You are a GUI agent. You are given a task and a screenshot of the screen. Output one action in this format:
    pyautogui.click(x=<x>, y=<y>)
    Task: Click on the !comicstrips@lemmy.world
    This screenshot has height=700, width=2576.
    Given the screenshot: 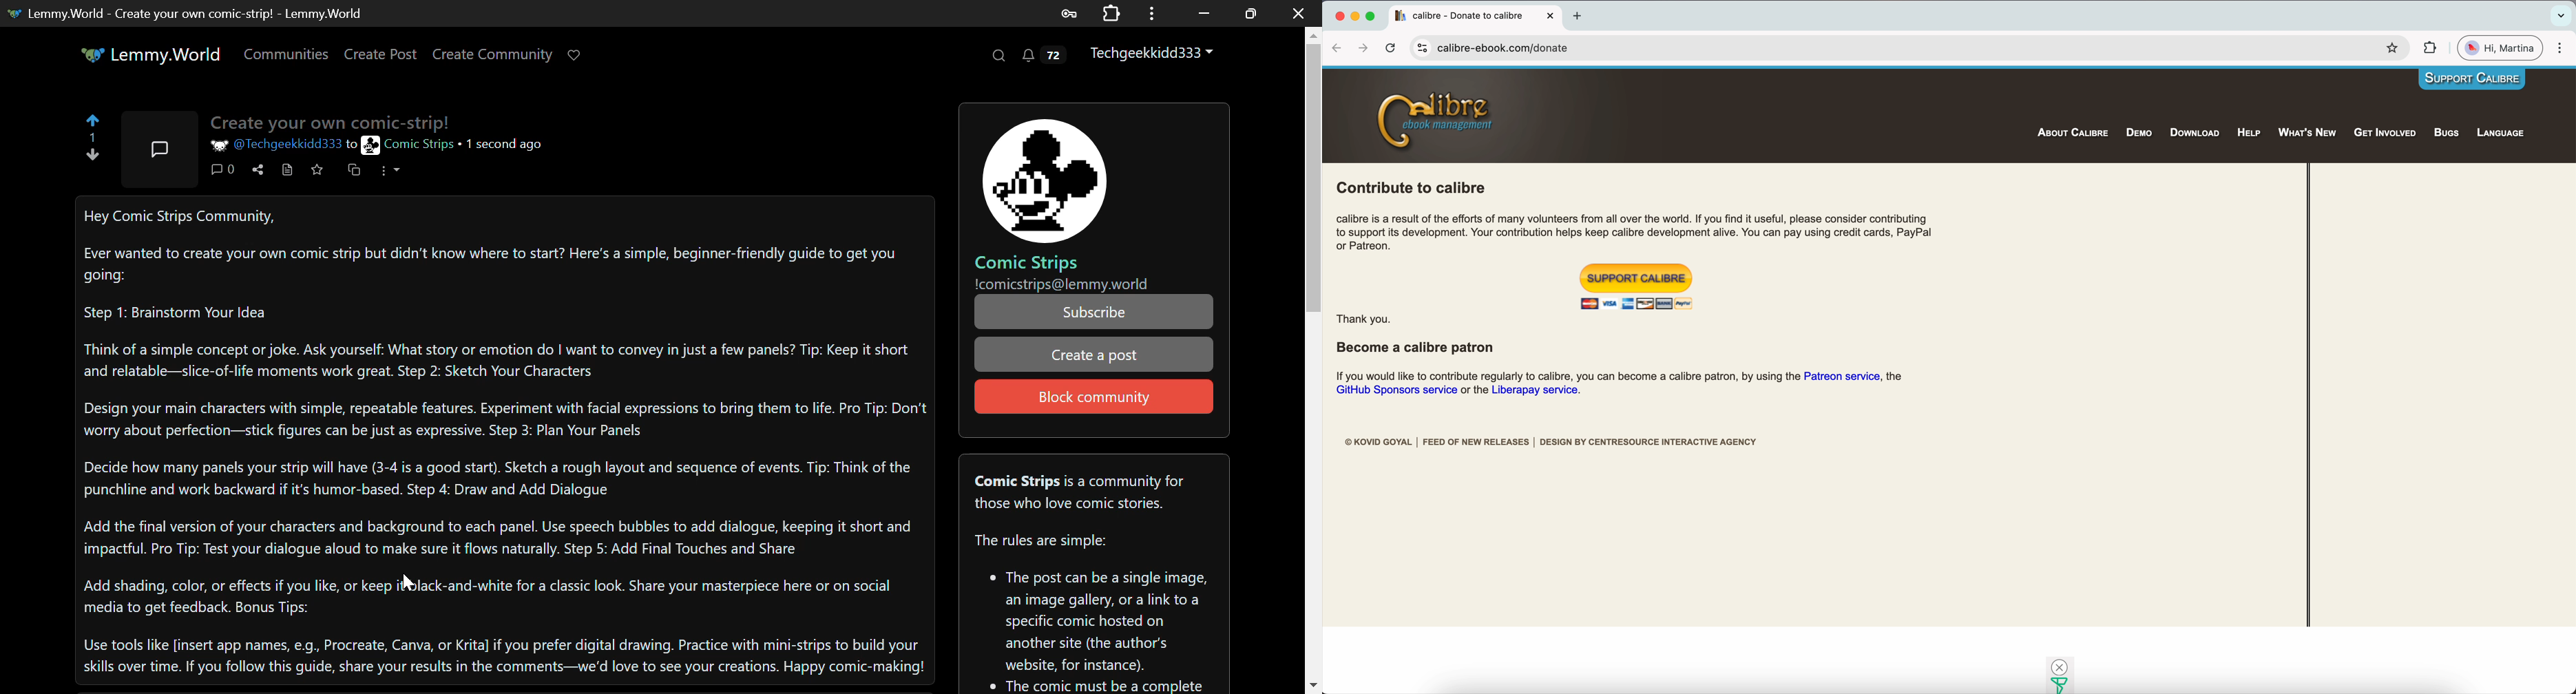 What is the action you would take?
    pyautogui.click(x=1062, y=284)
    